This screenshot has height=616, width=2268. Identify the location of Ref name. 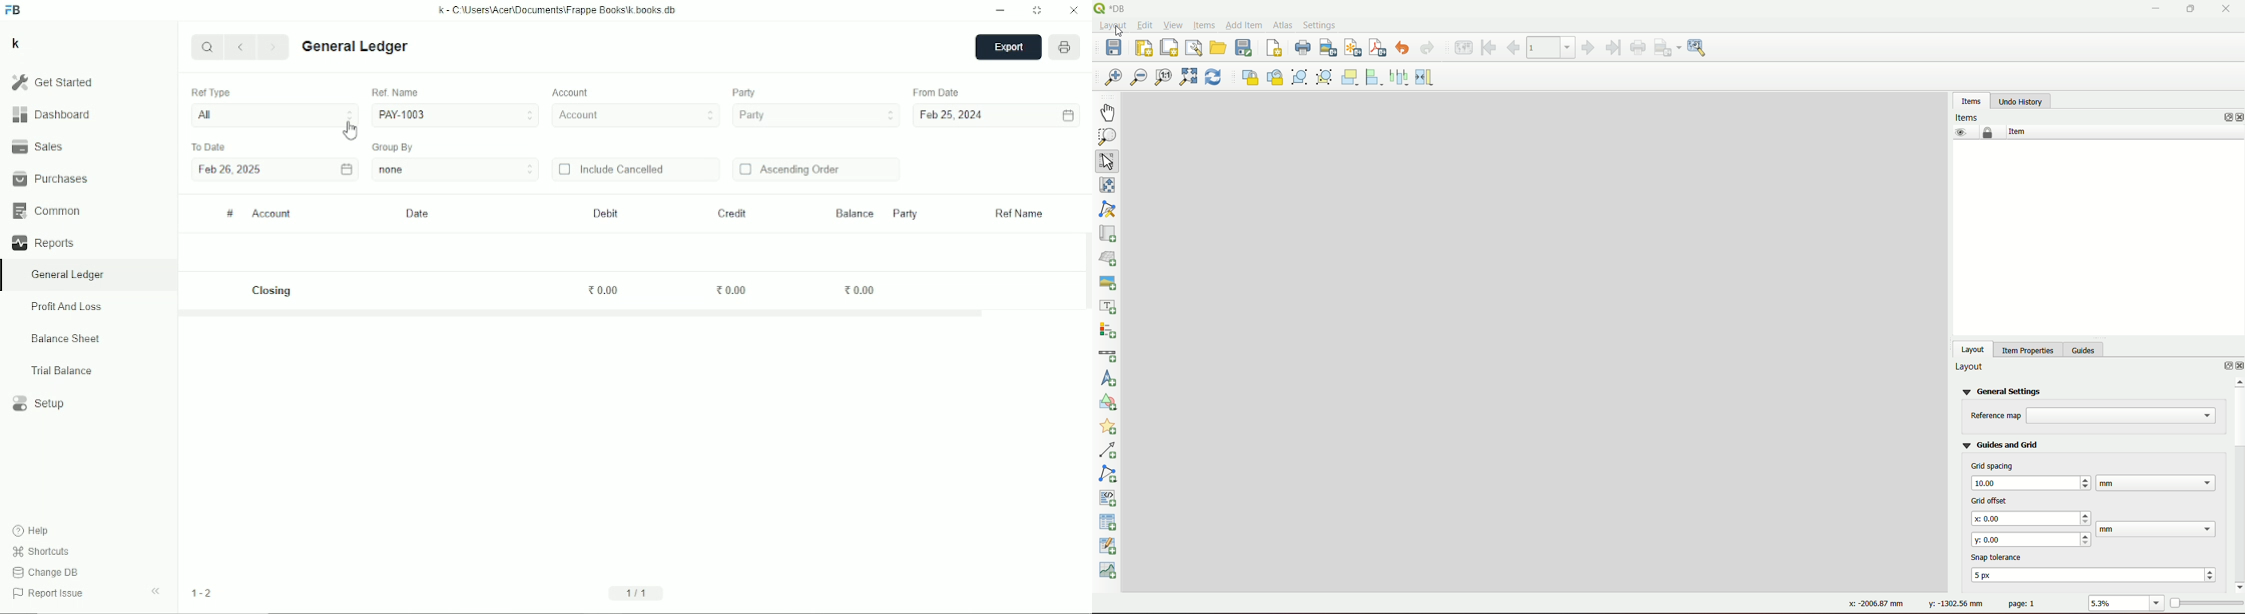
(1020, 214).